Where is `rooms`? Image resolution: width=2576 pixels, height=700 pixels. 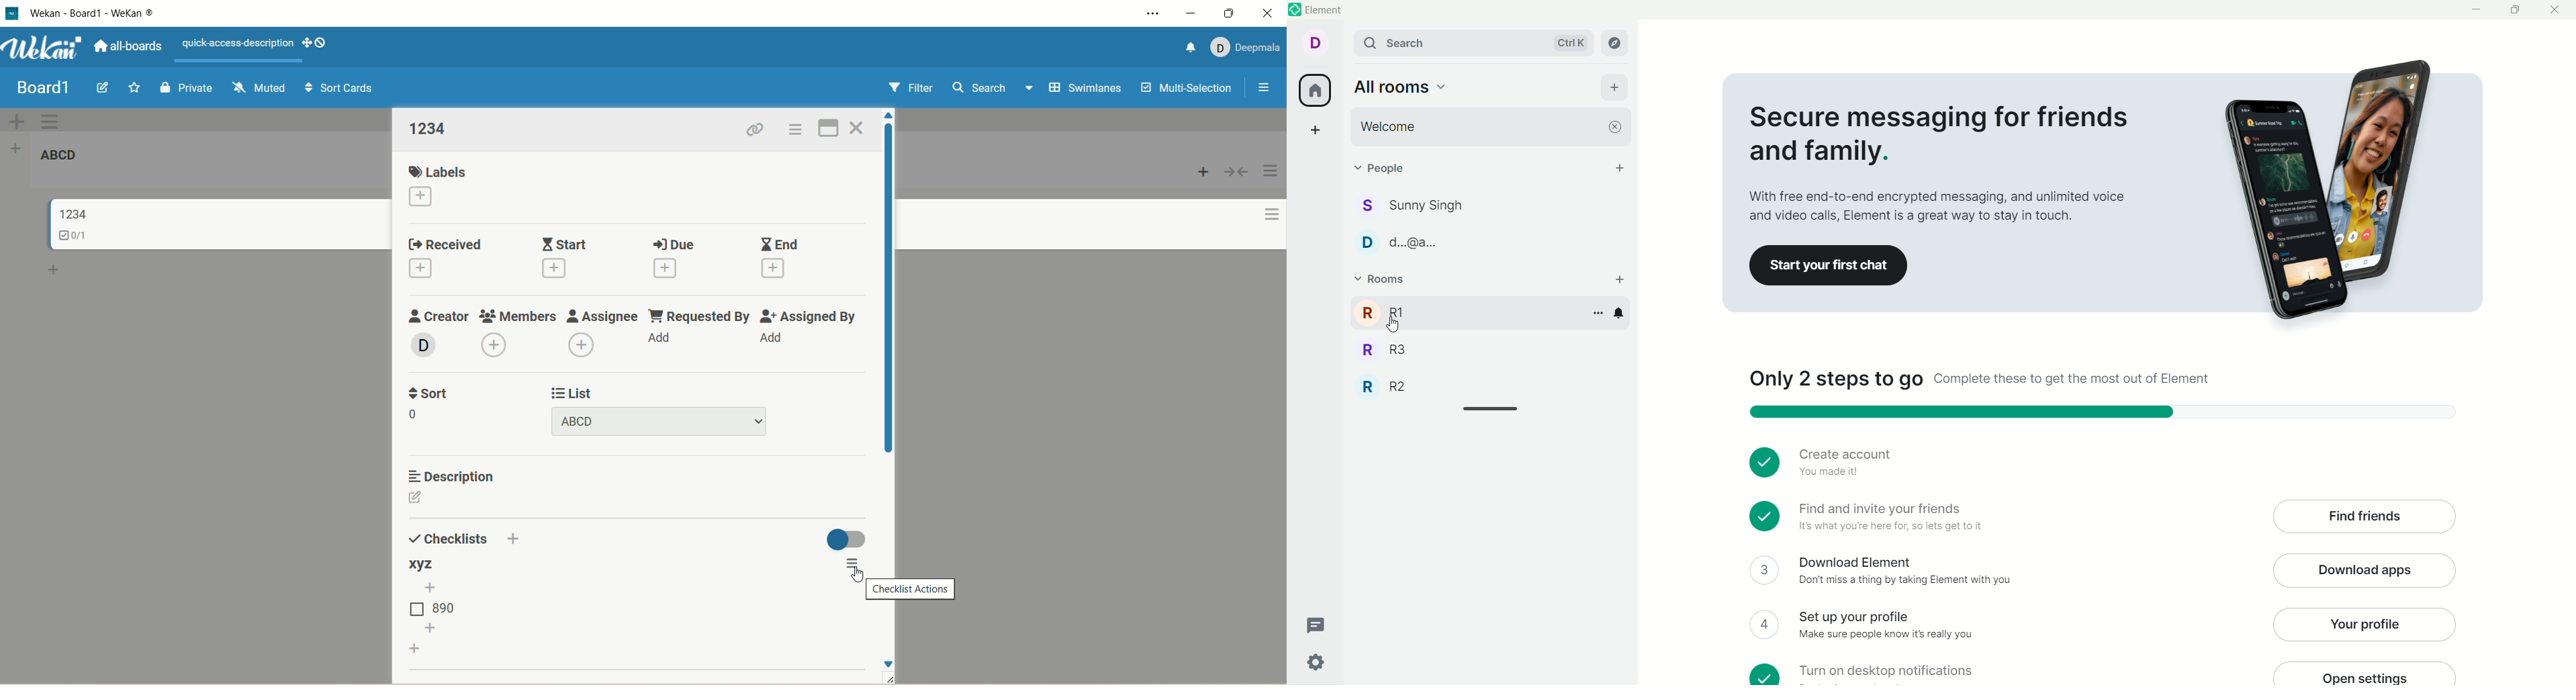
rooms is located at coordinates (1384, 279).